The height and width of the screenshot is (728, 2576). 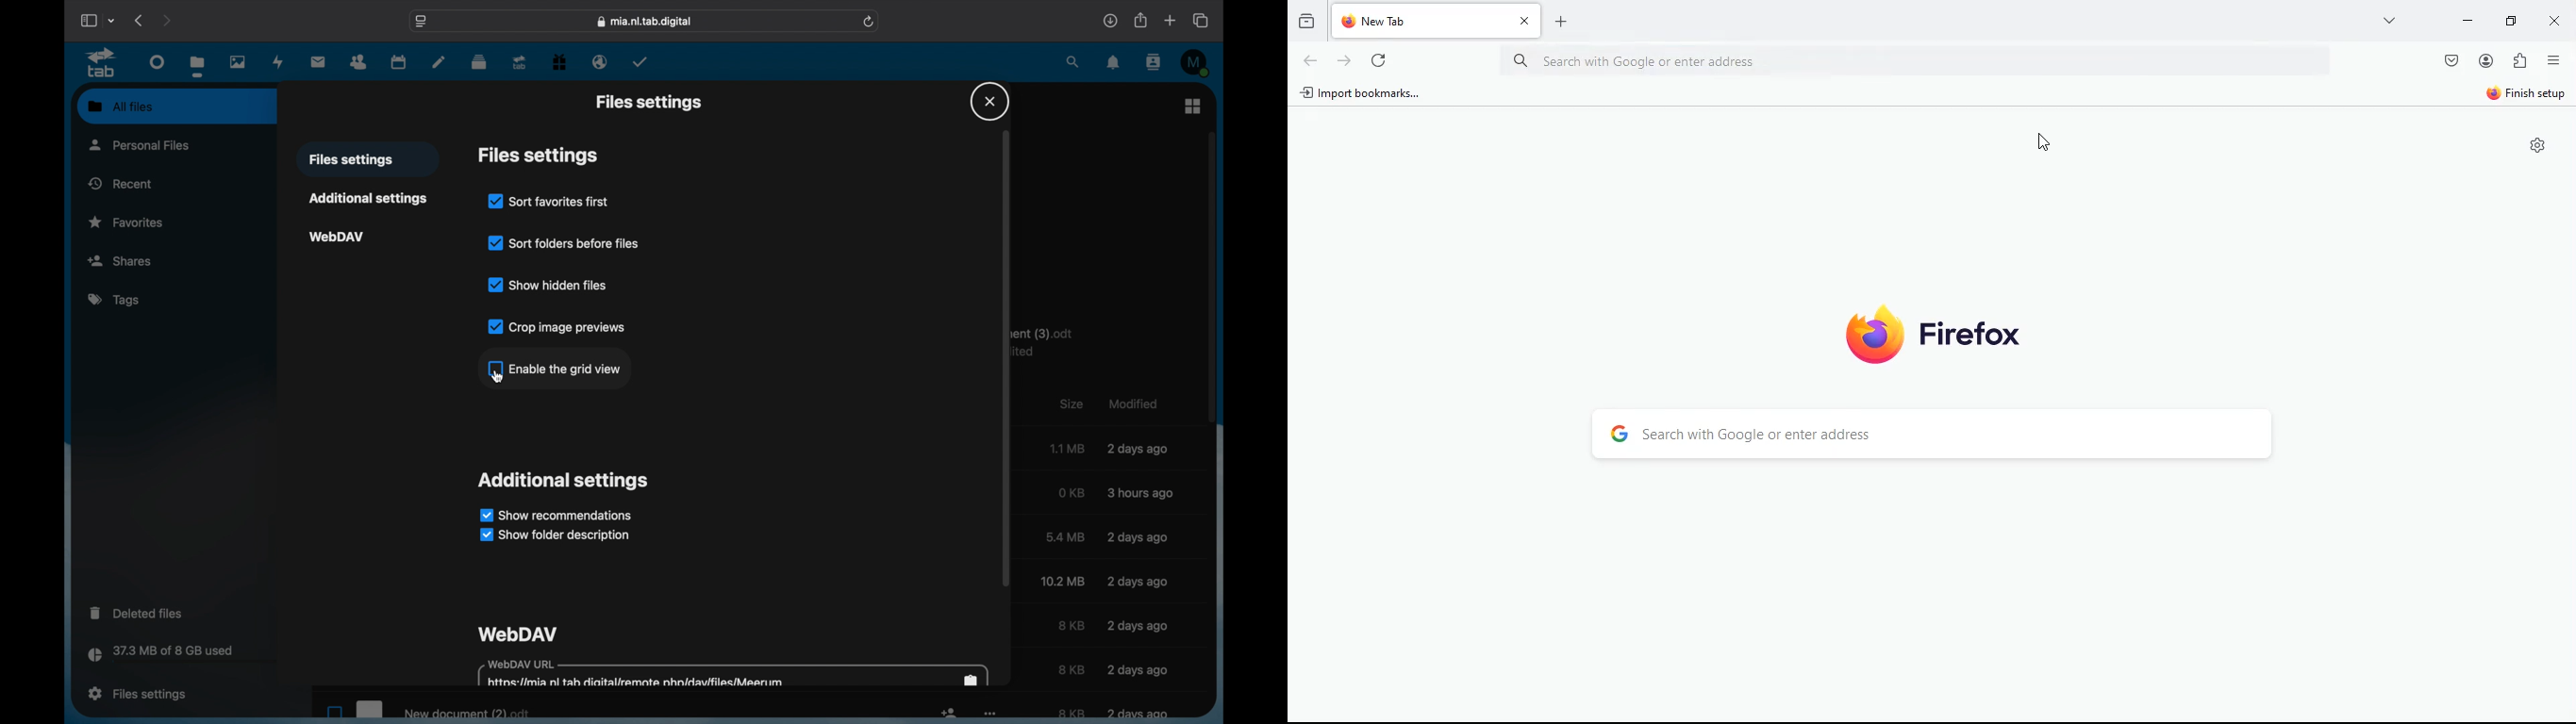 I want to click on storage, so click(x=189, y=656).